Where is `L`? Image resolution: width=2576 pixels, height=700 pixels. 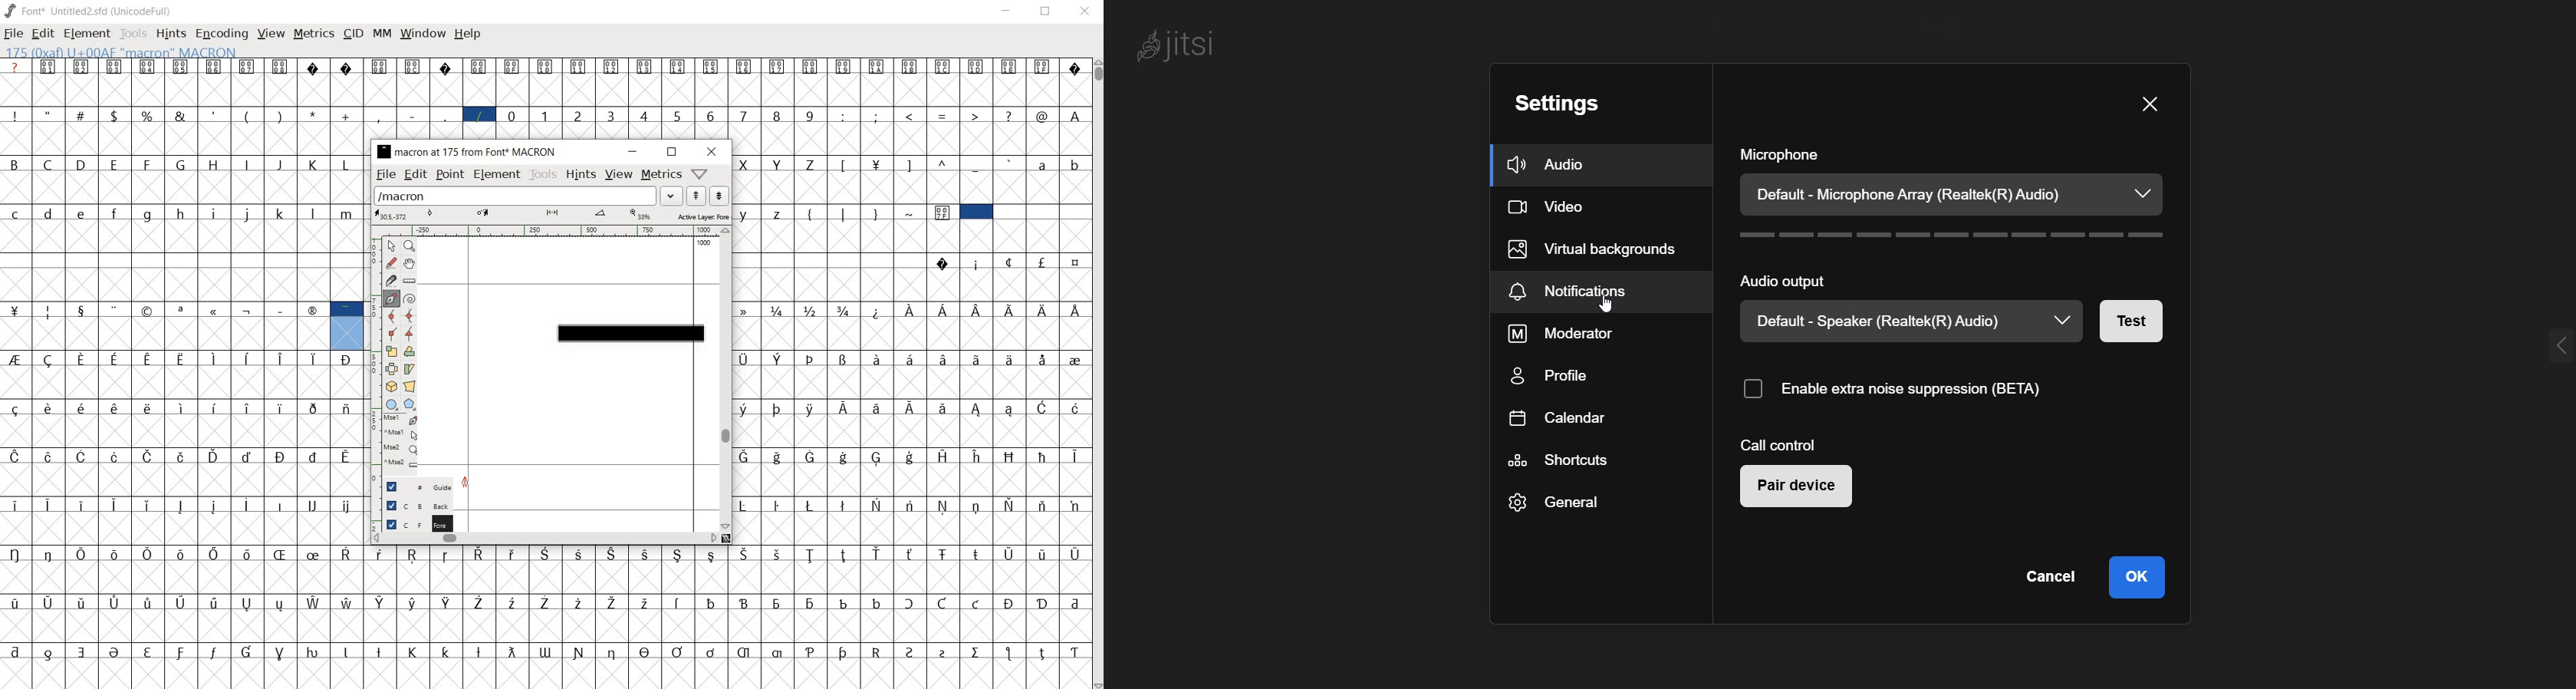
L is located at coordinates (348, 163).